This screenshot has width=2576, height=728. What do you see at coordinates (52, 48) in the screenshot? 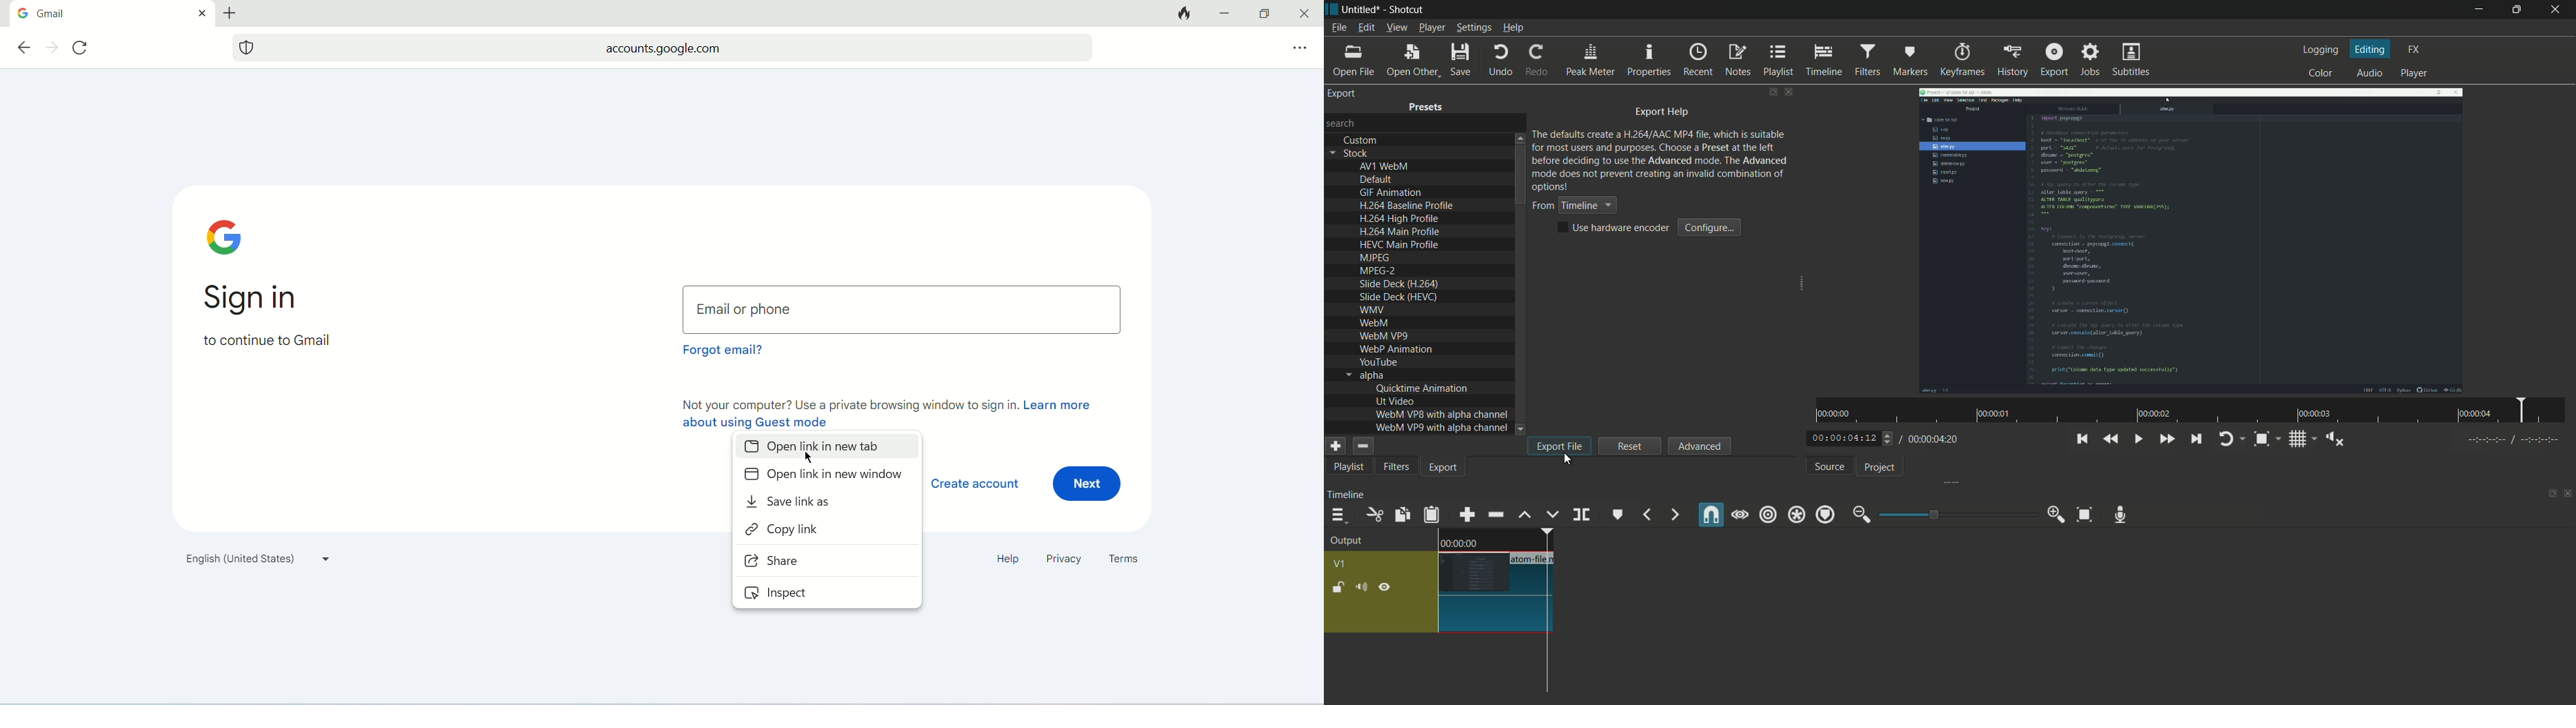
I see `next` at bounding box center [52, 48].